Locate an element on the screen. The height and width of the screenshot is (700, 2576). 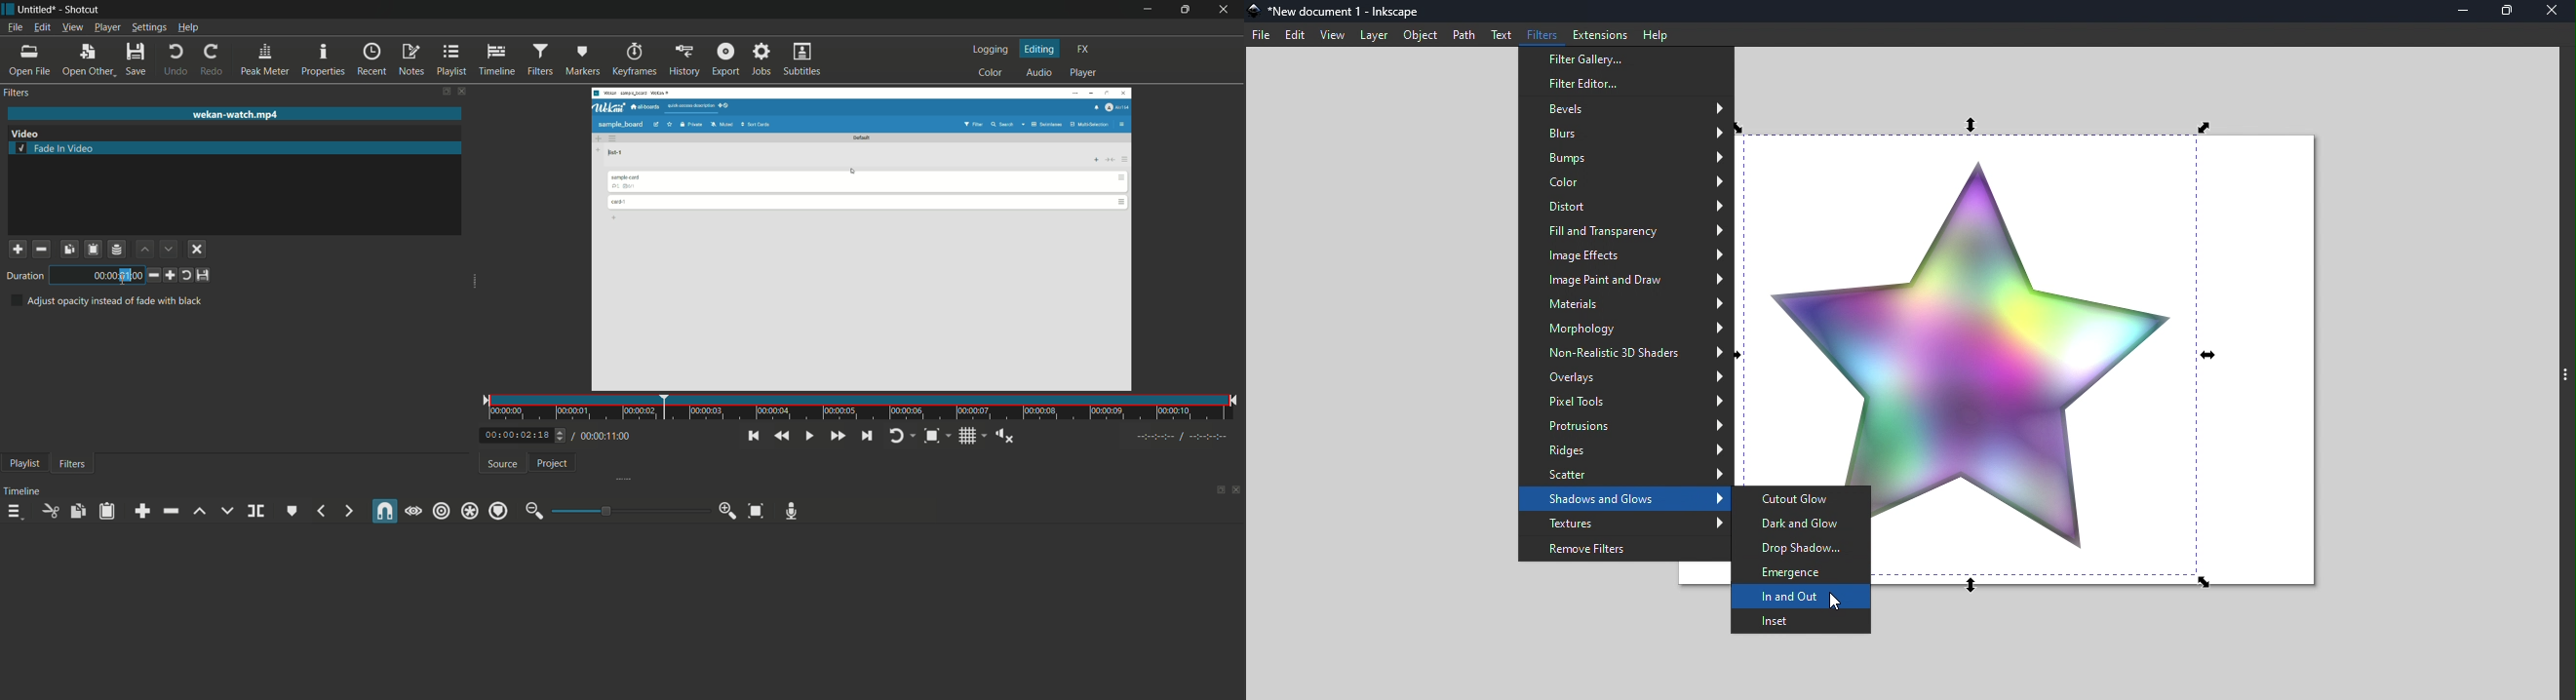
Canvas is located at coordinates (2105, 358).